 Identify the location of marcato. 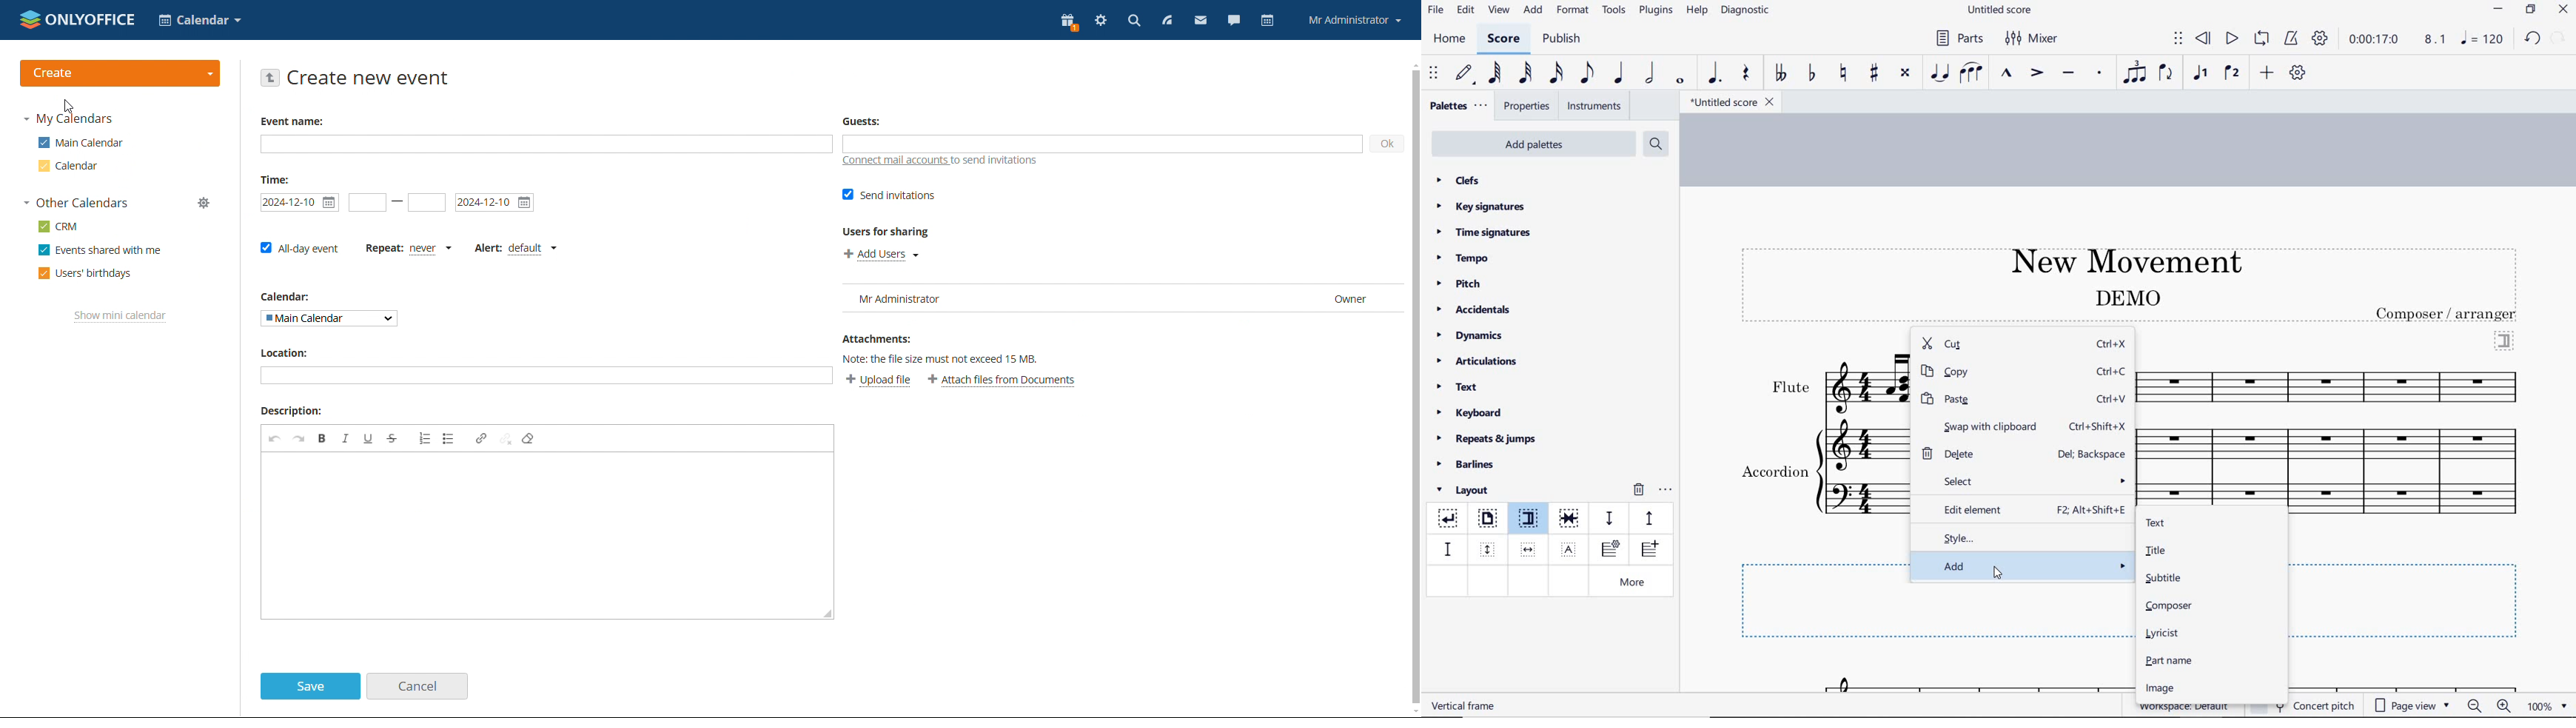
(2009, 74).